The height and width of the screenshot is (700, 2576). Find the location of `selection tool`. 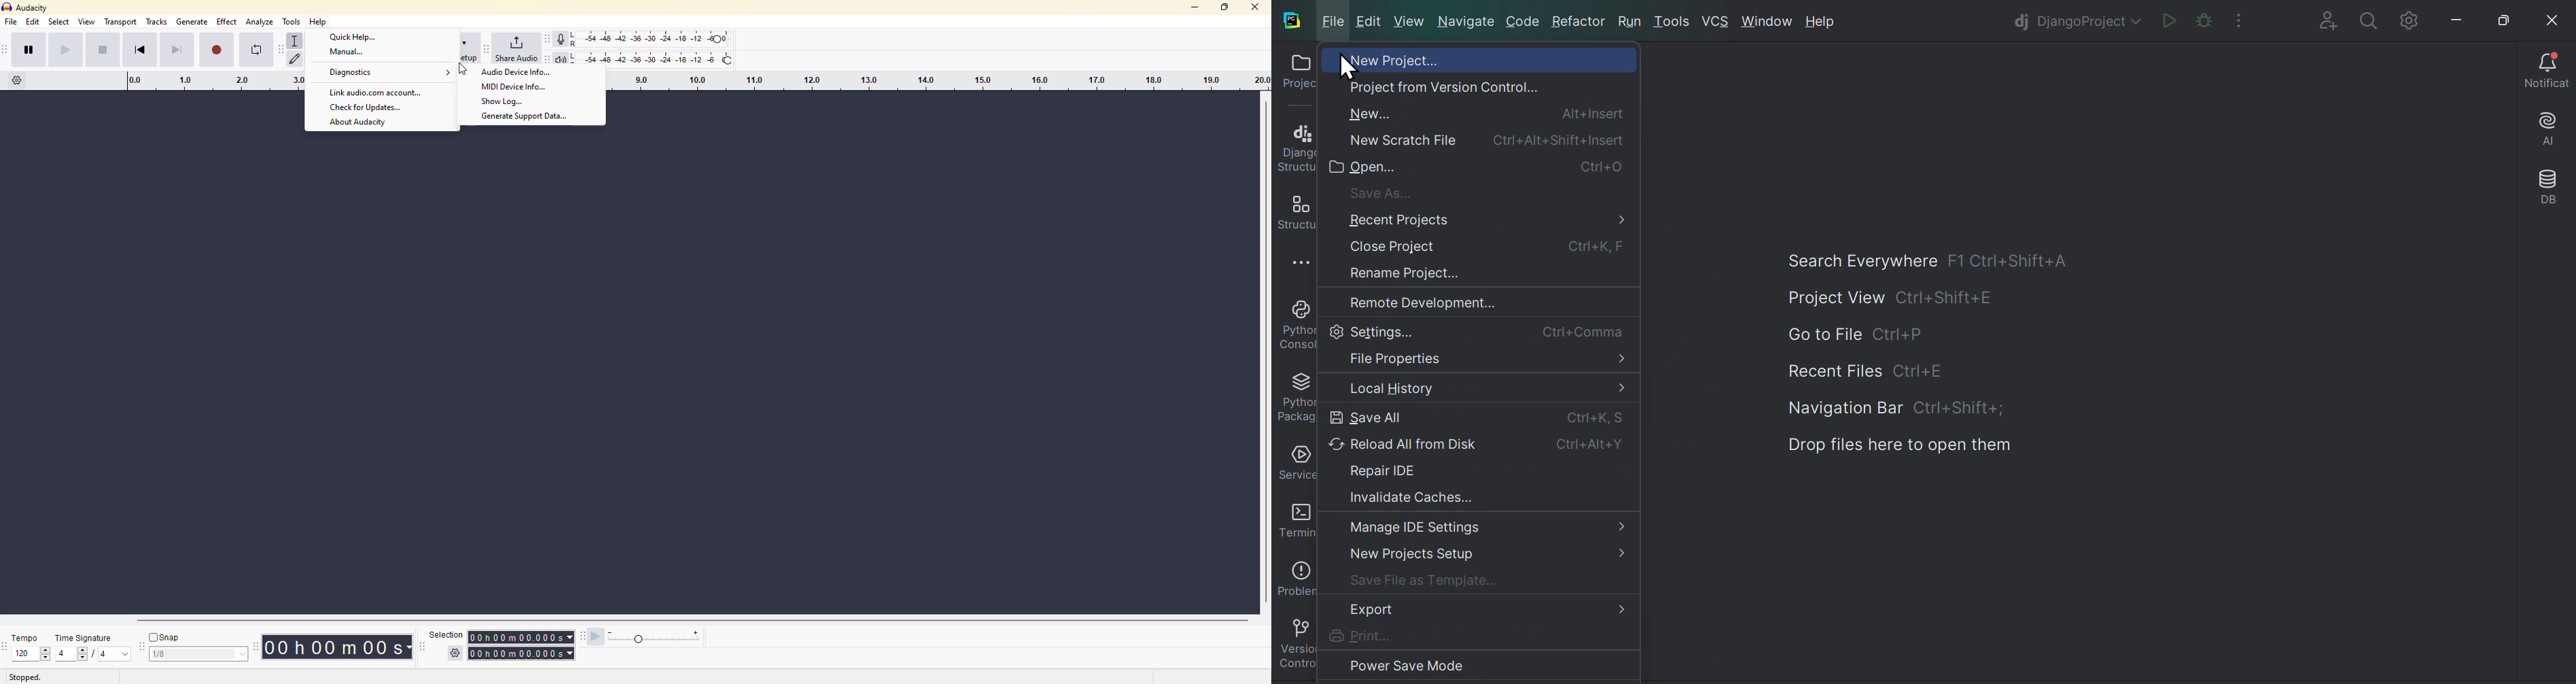

selection tool is located at coordinates (297, 38).